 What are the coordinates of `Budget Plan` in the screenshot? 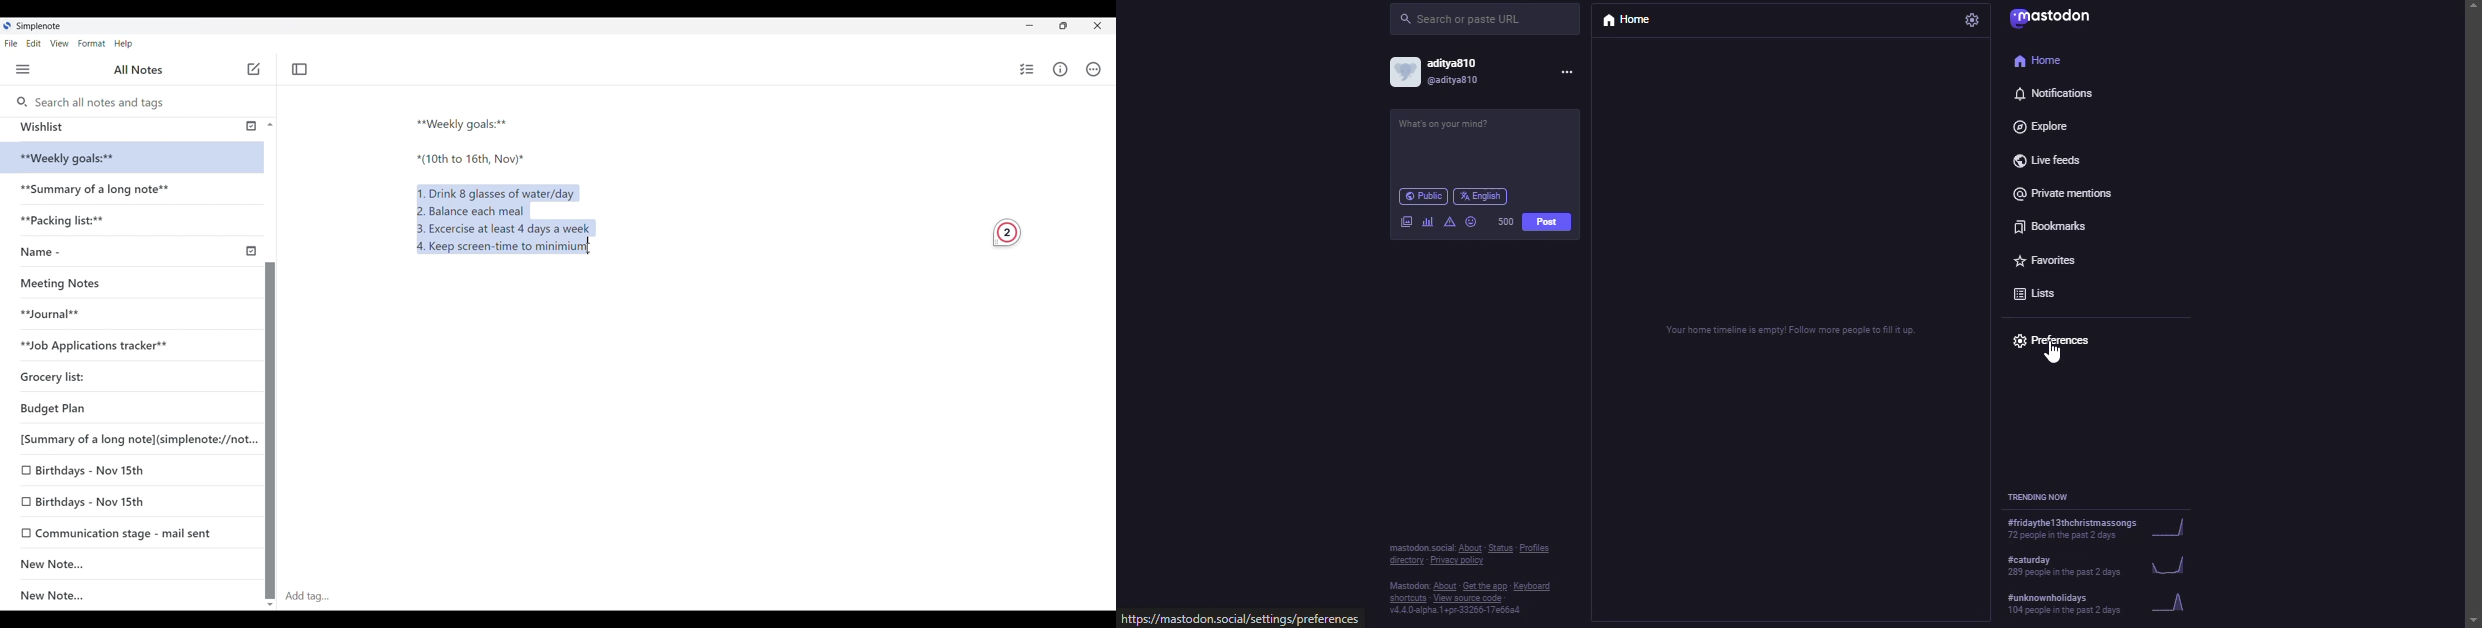 It's located at (109, 406).